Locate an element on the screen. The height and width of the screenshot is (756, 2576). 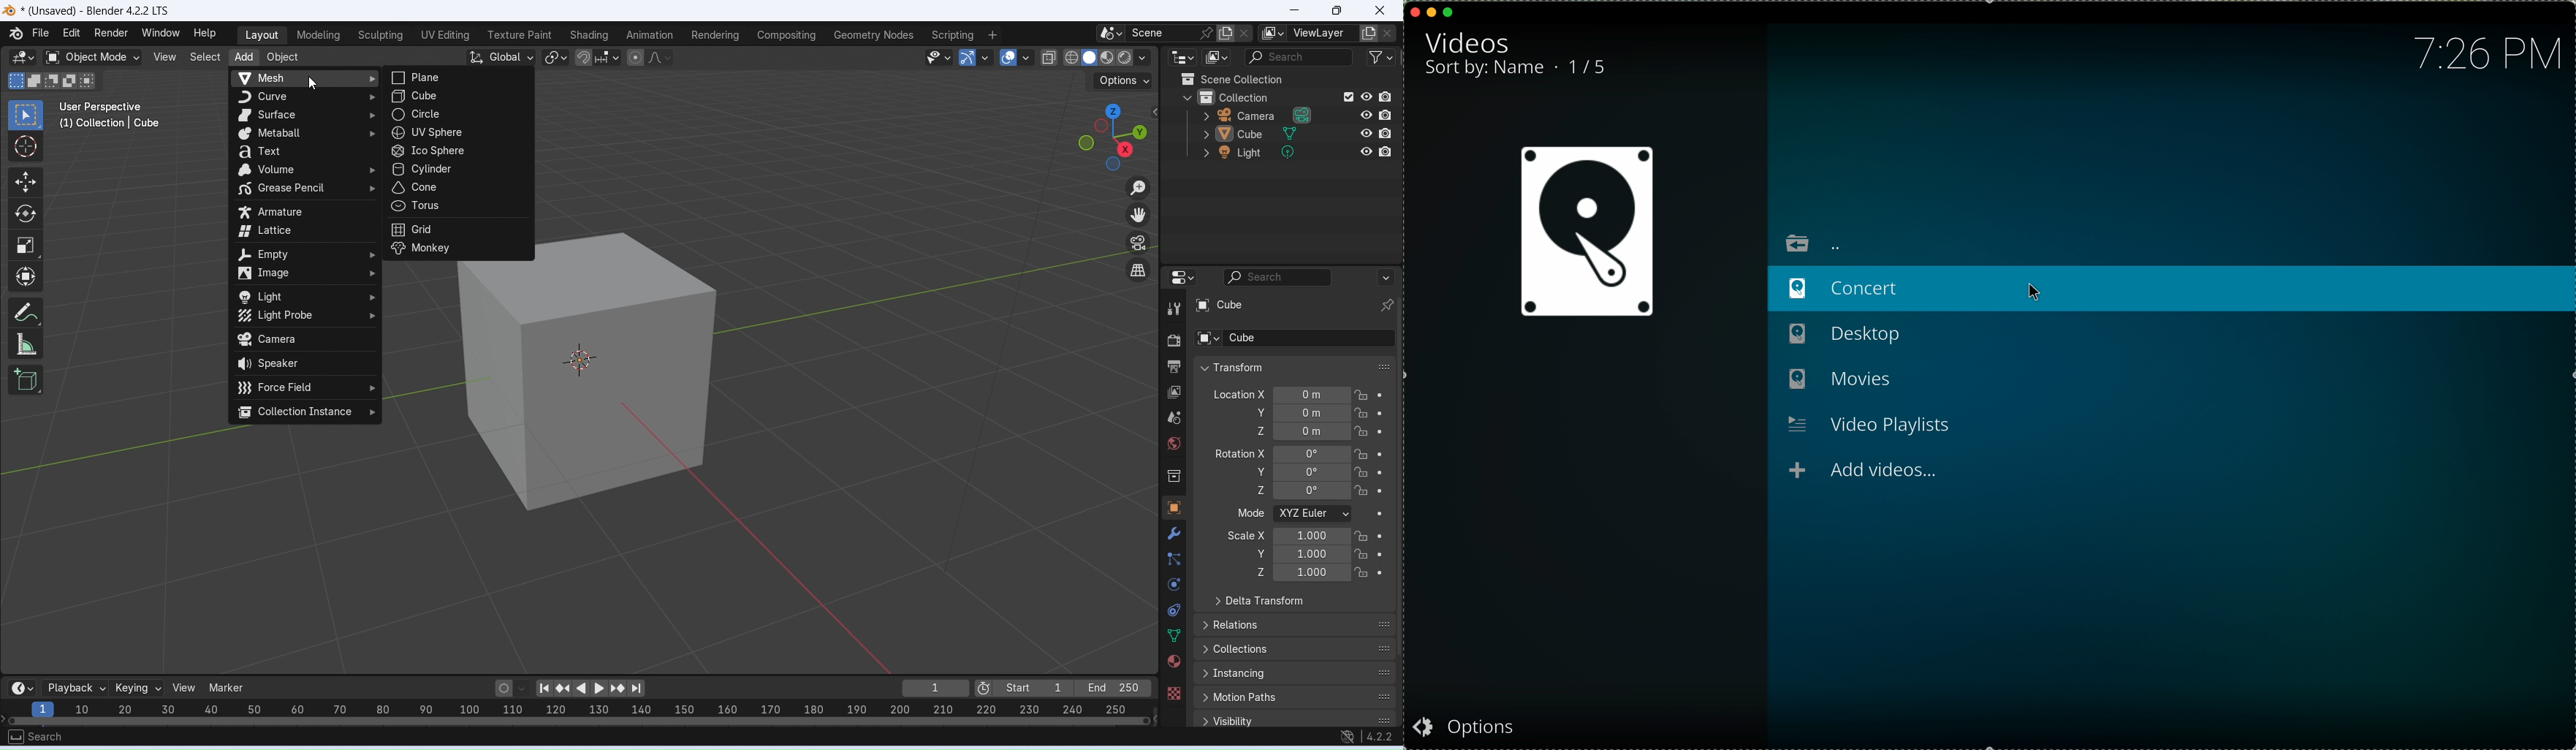
4.2.2 is located at coordinates (1380, 737).